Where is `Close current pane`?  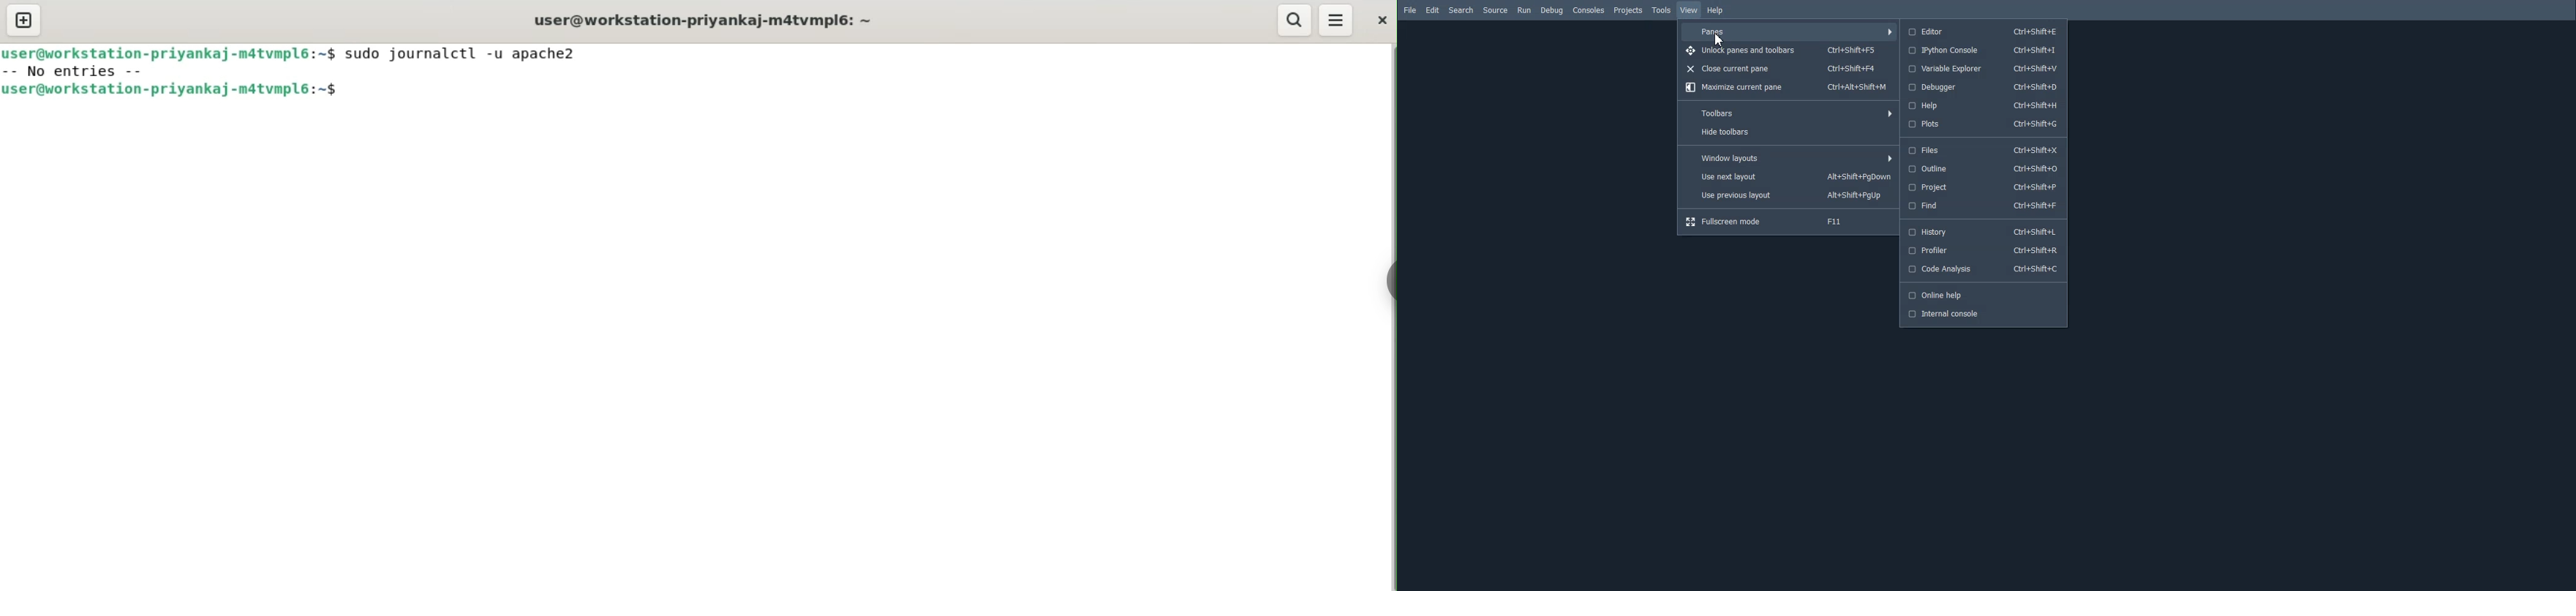
Close current pane is located at coordinates (1788, 68).